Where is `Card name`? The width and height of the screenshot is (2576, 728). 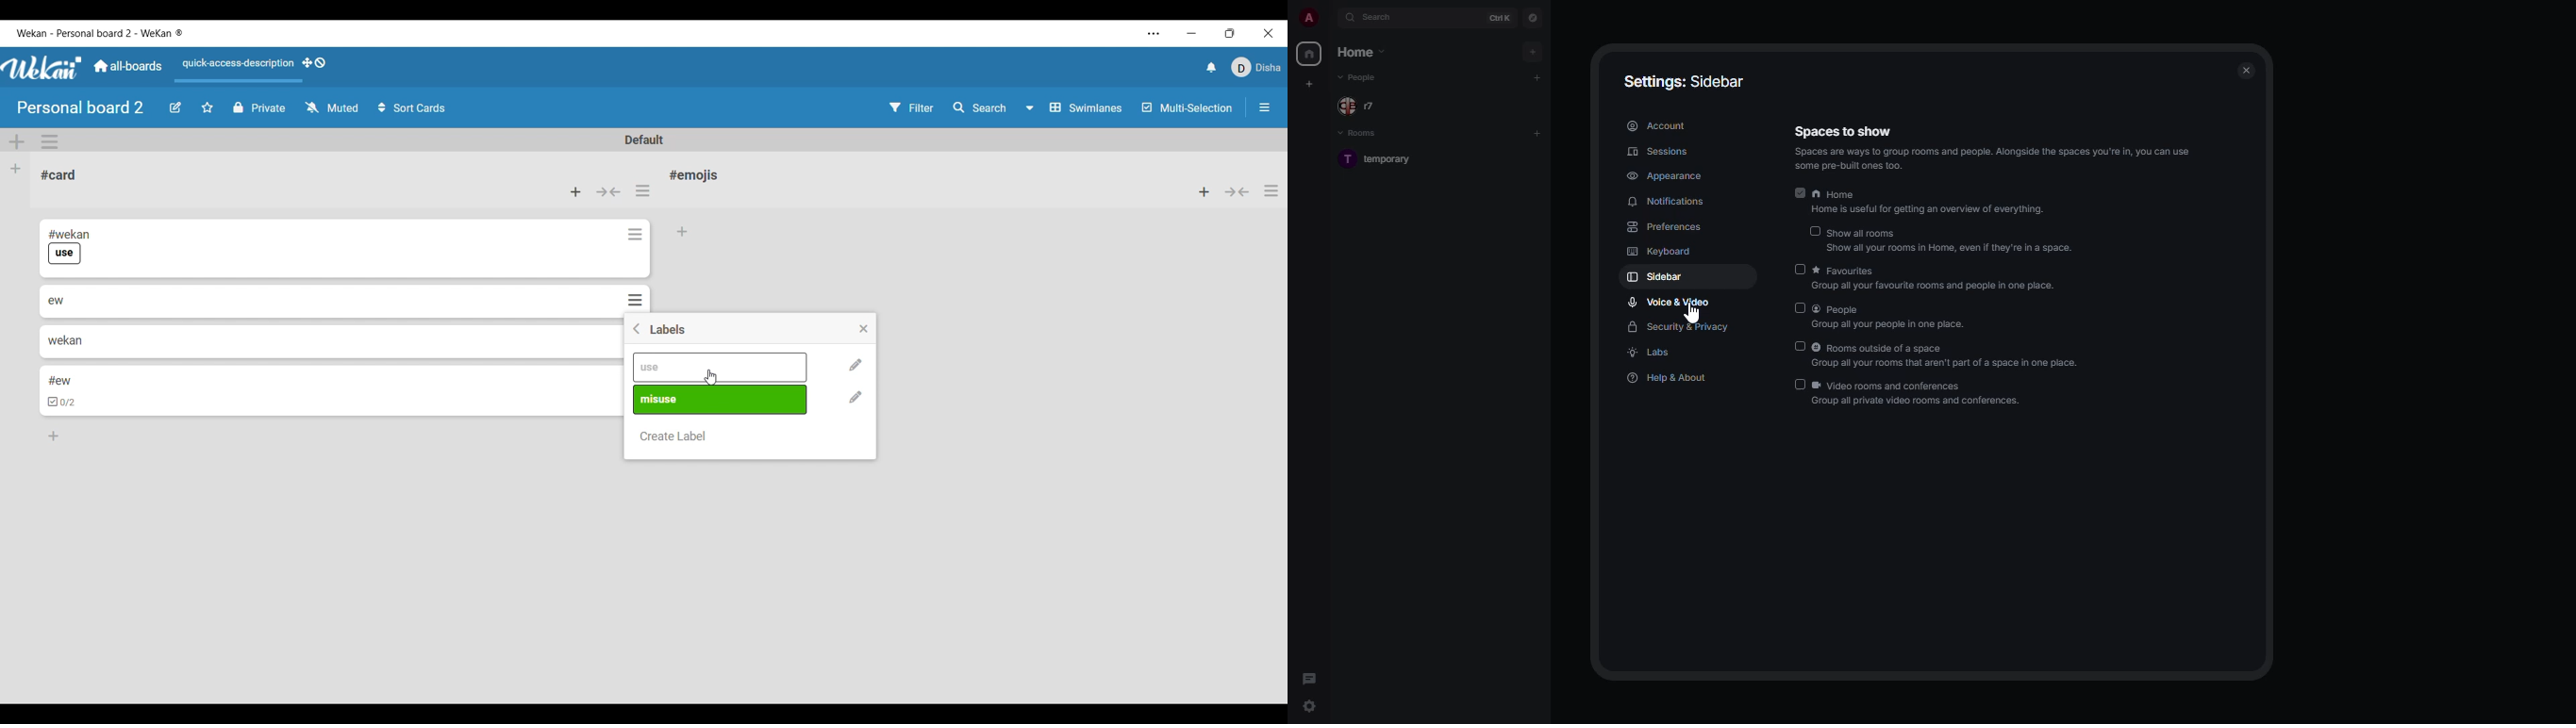 Card name is located at coordinates (697, 175).